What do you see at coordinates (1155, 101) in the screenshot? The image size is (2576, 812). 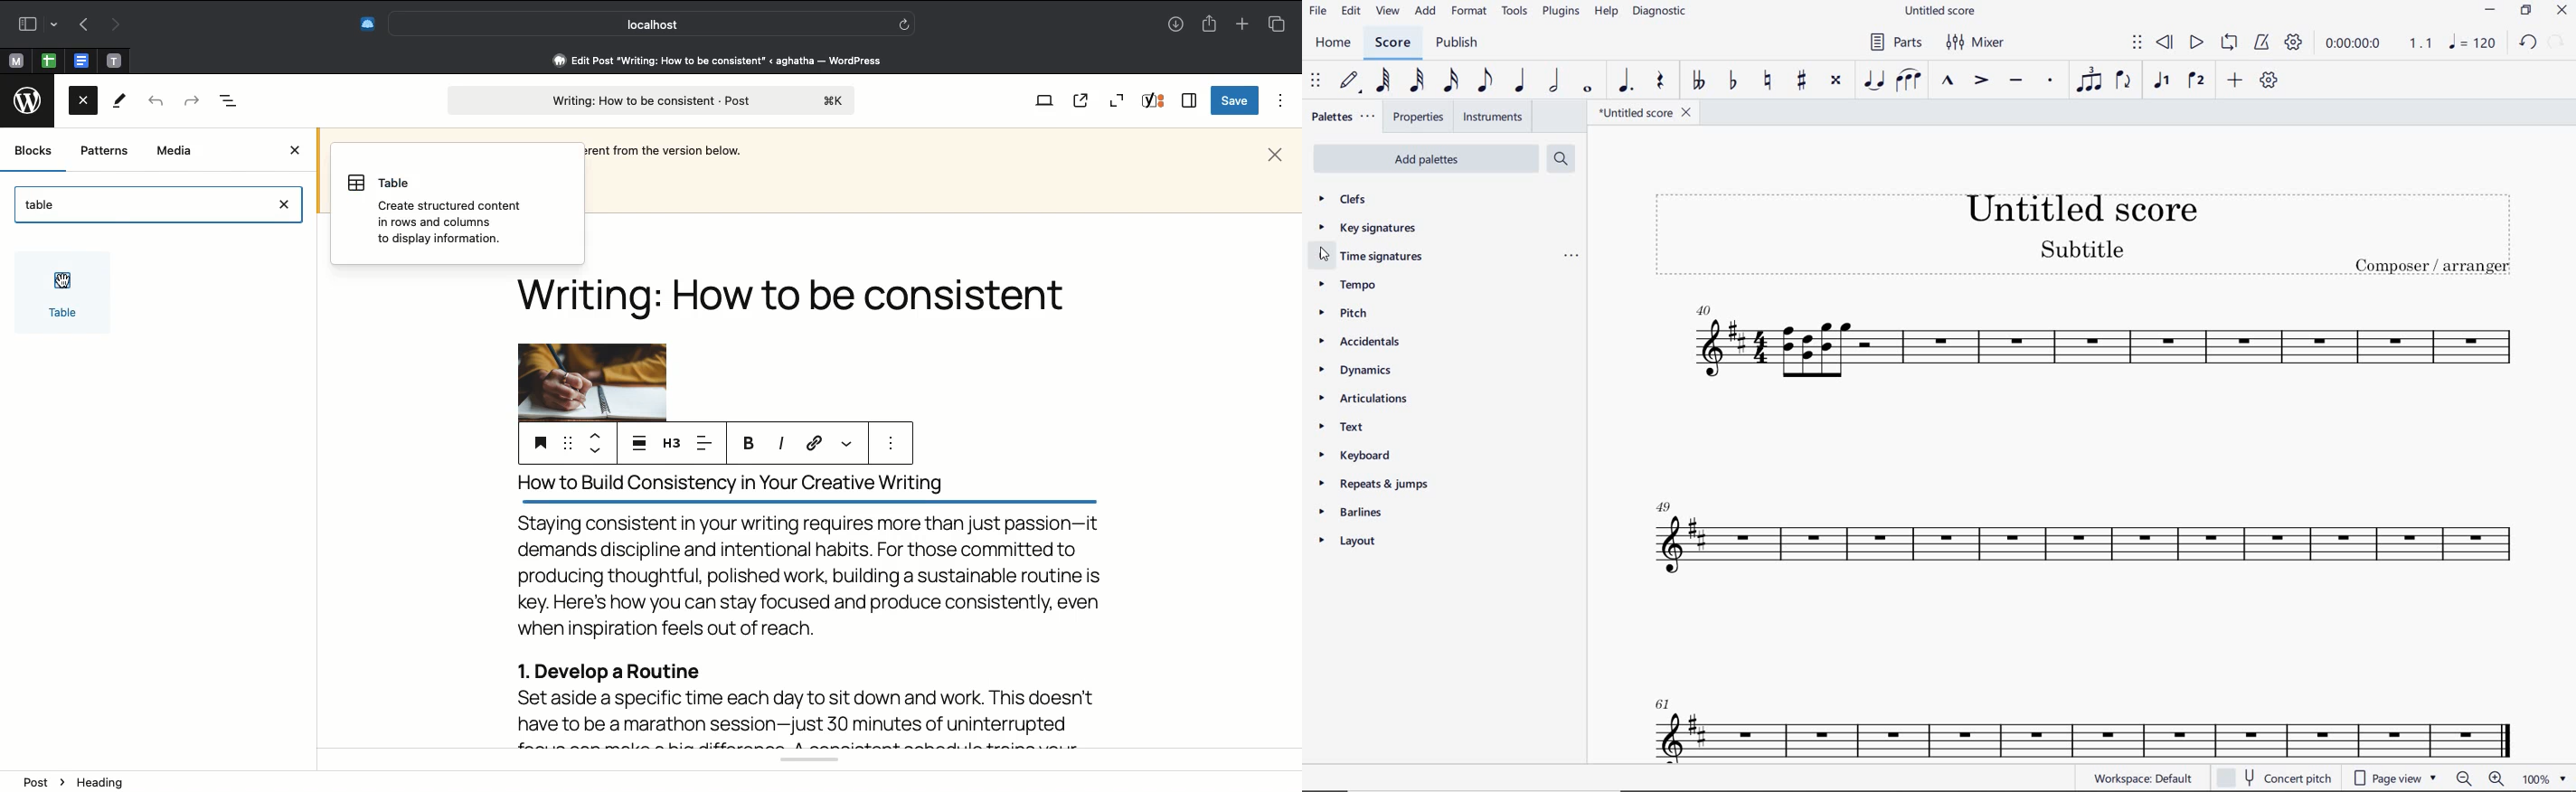 I see `Yoast` at bounding box center [1155, 101].